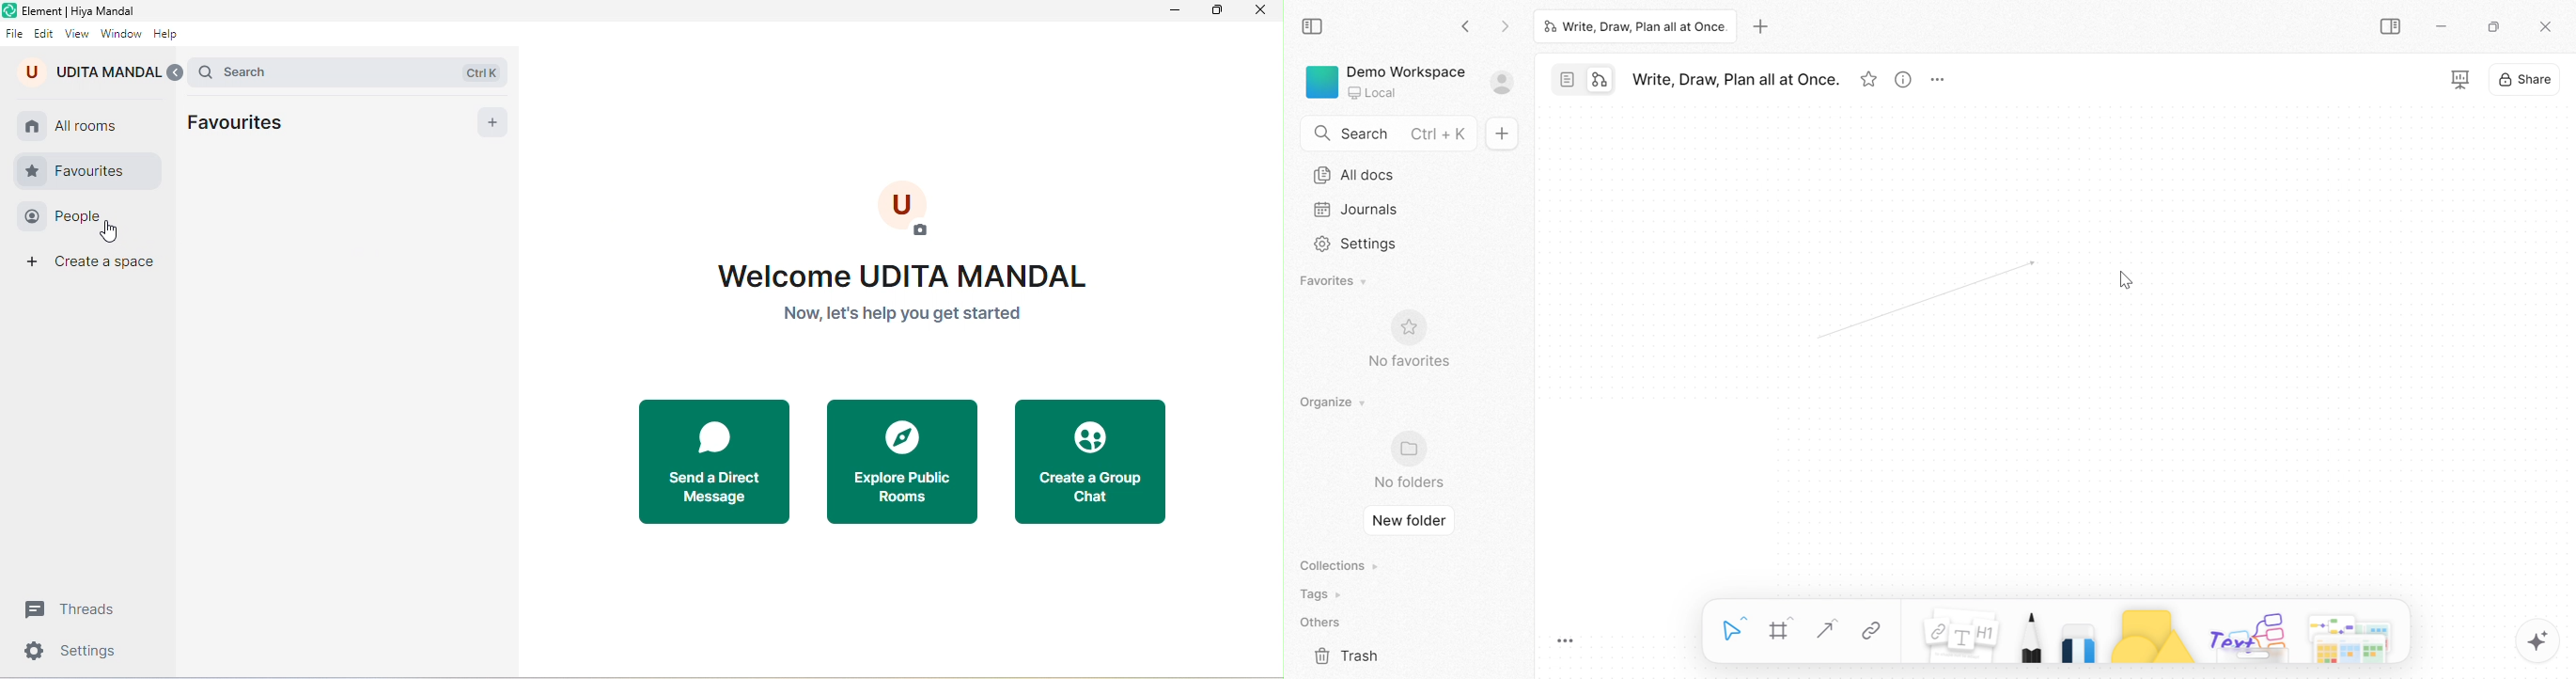  I want to click on settings, so click(79, 654).